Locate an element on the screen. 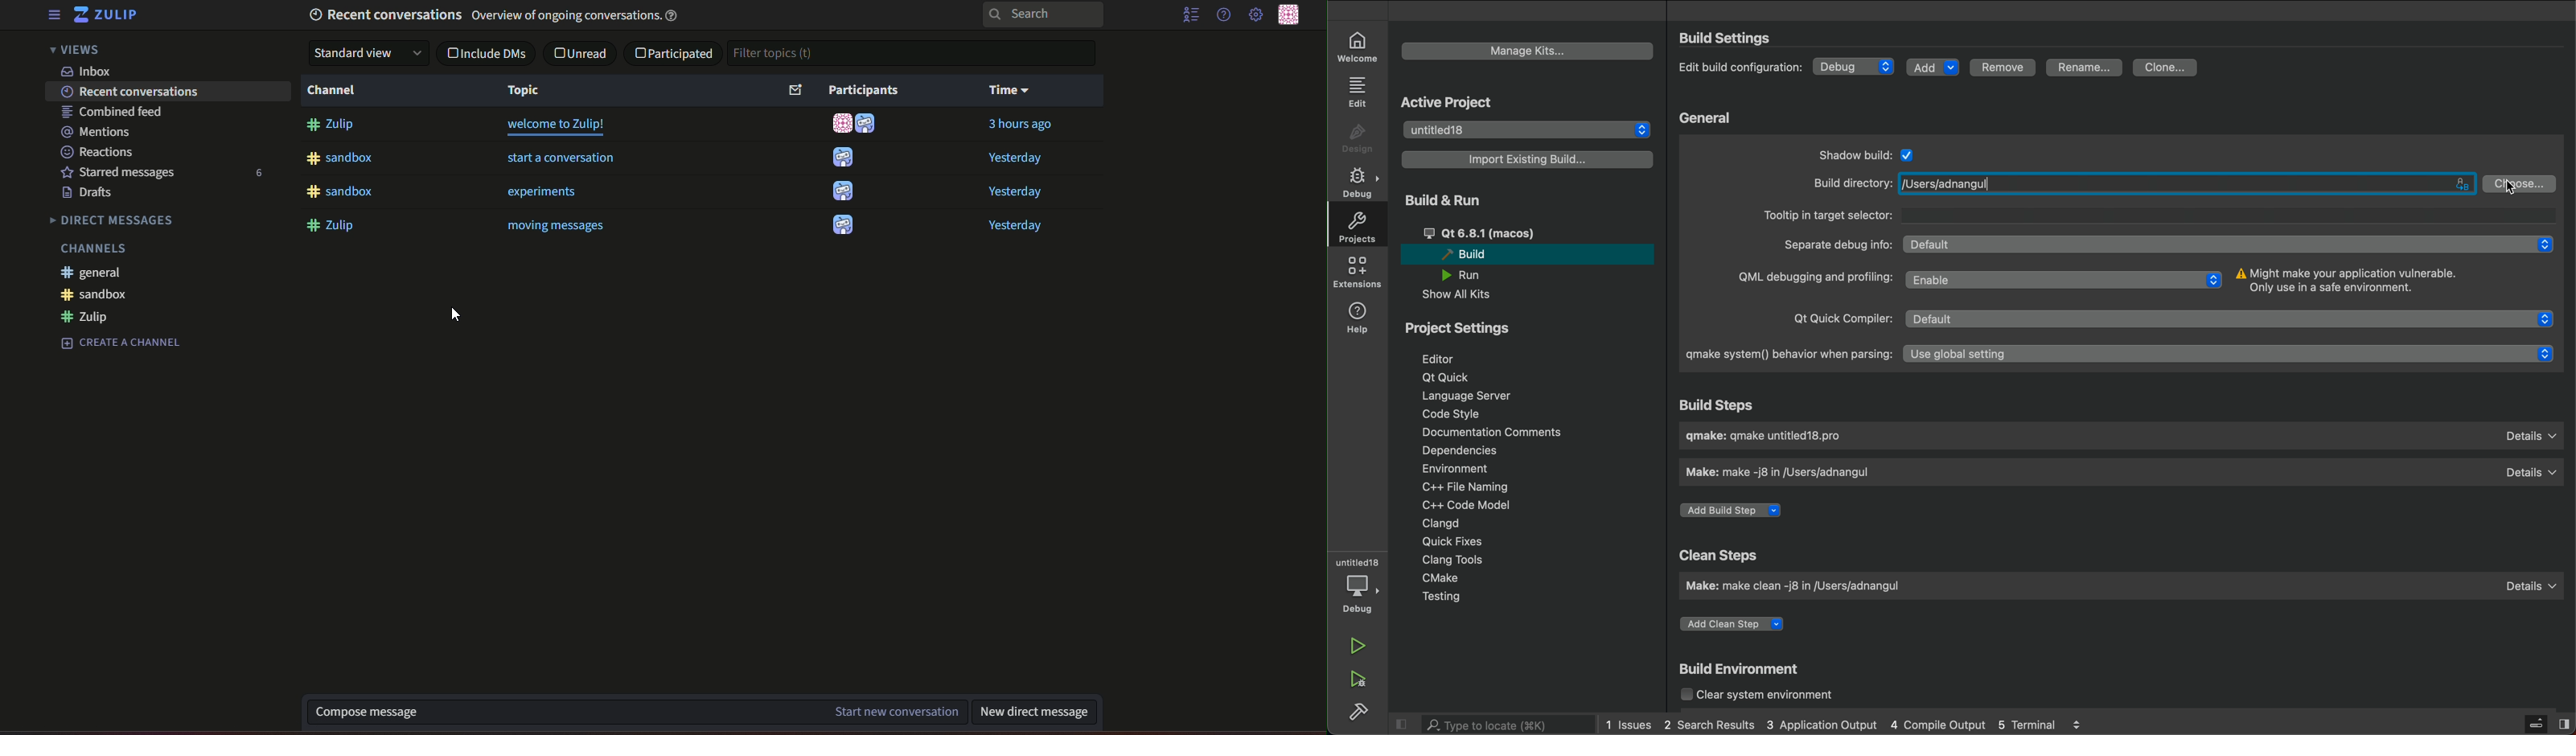 This screenshot has height=756, width=2576. close slidebar is located at coordinates (1405, 724).